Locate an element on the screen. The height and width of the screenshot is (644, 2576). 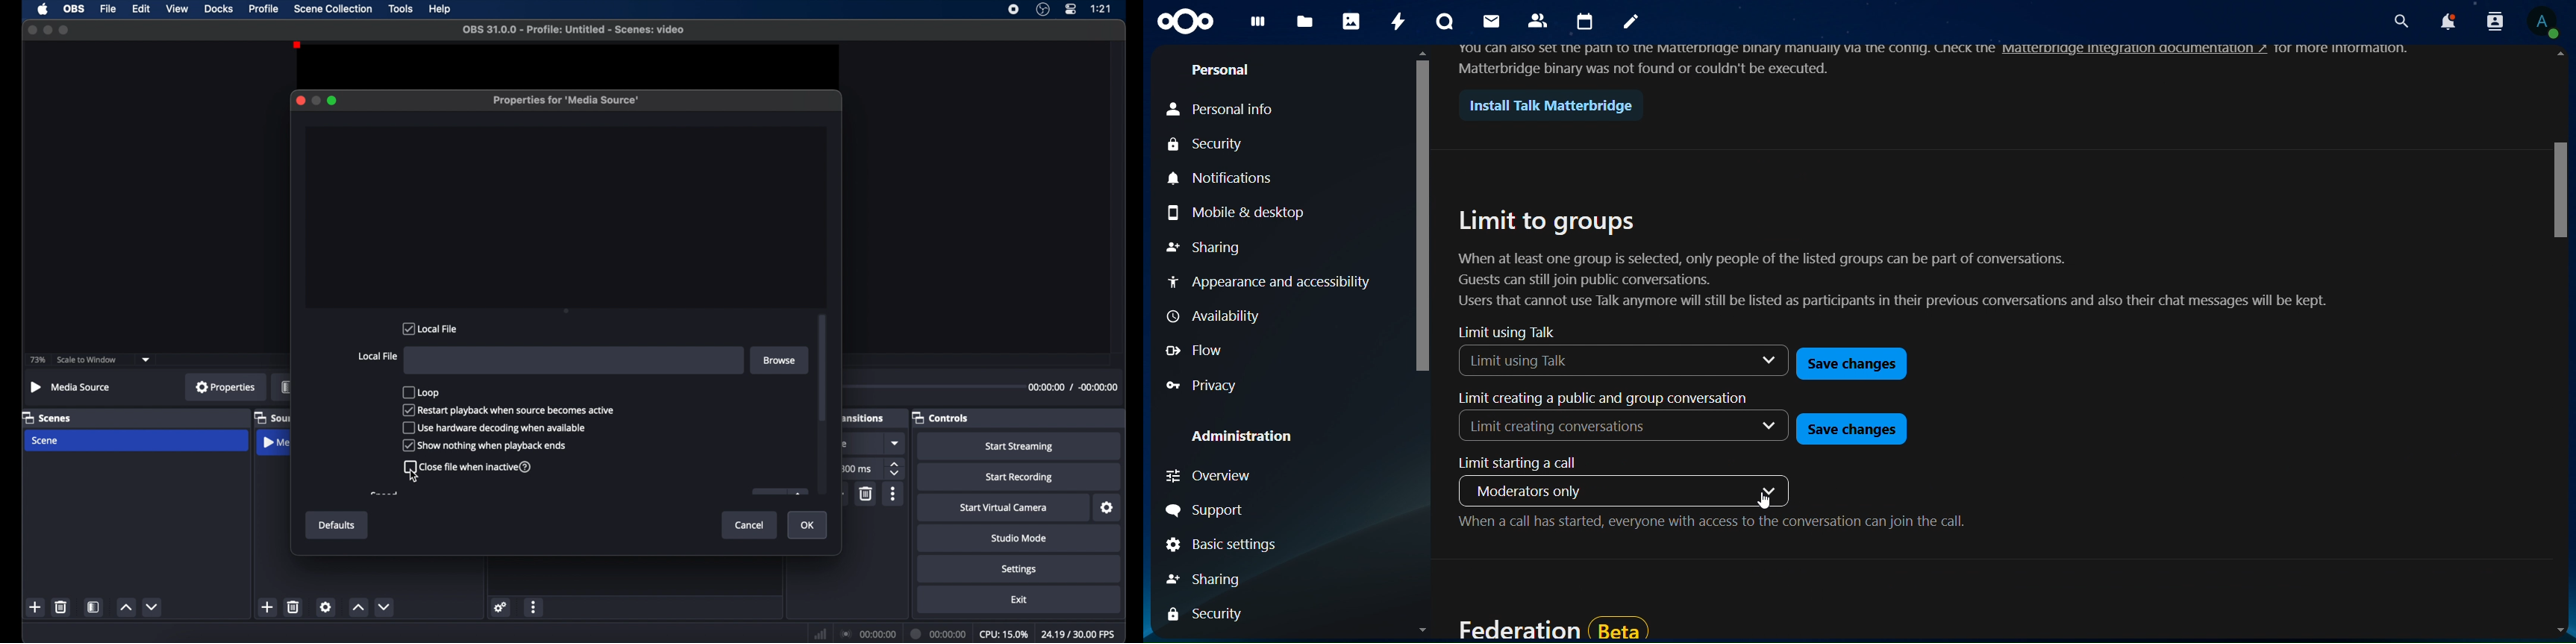
mobile & desktop is located at coordinates (1237, 213).